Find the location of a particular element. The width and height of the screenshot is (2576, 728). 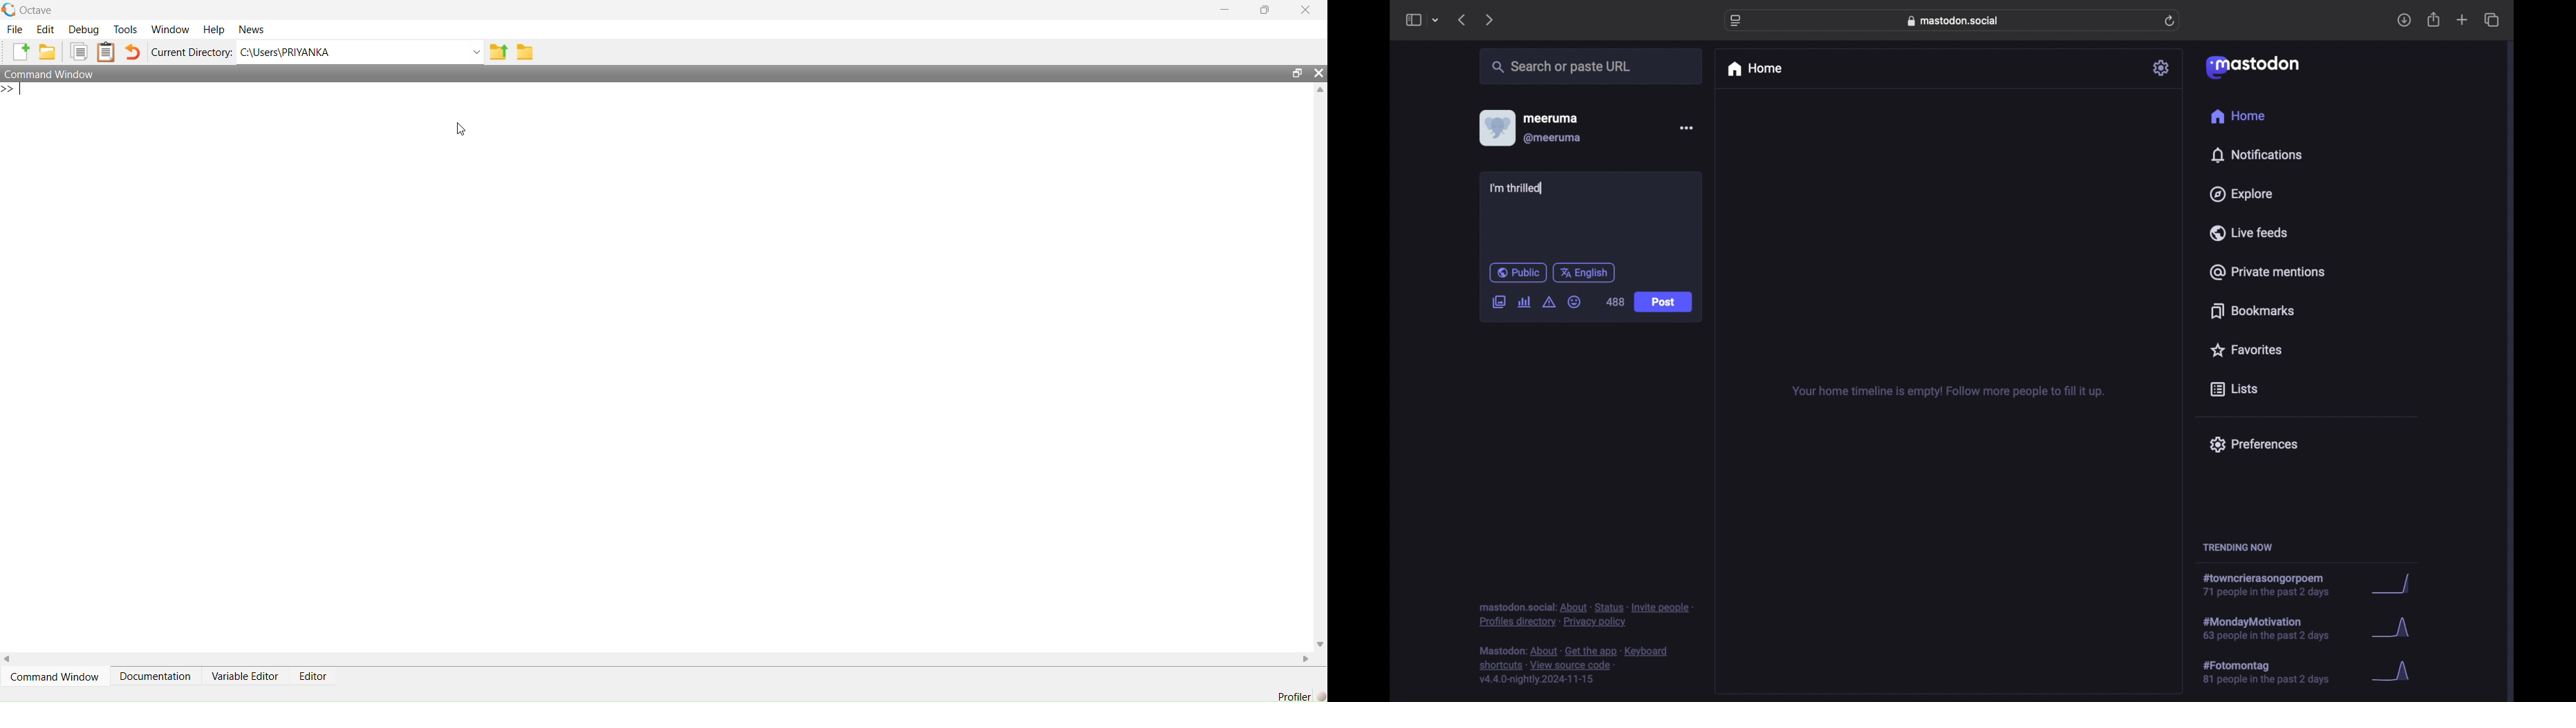

previous is located at coordinates (1461, 20).